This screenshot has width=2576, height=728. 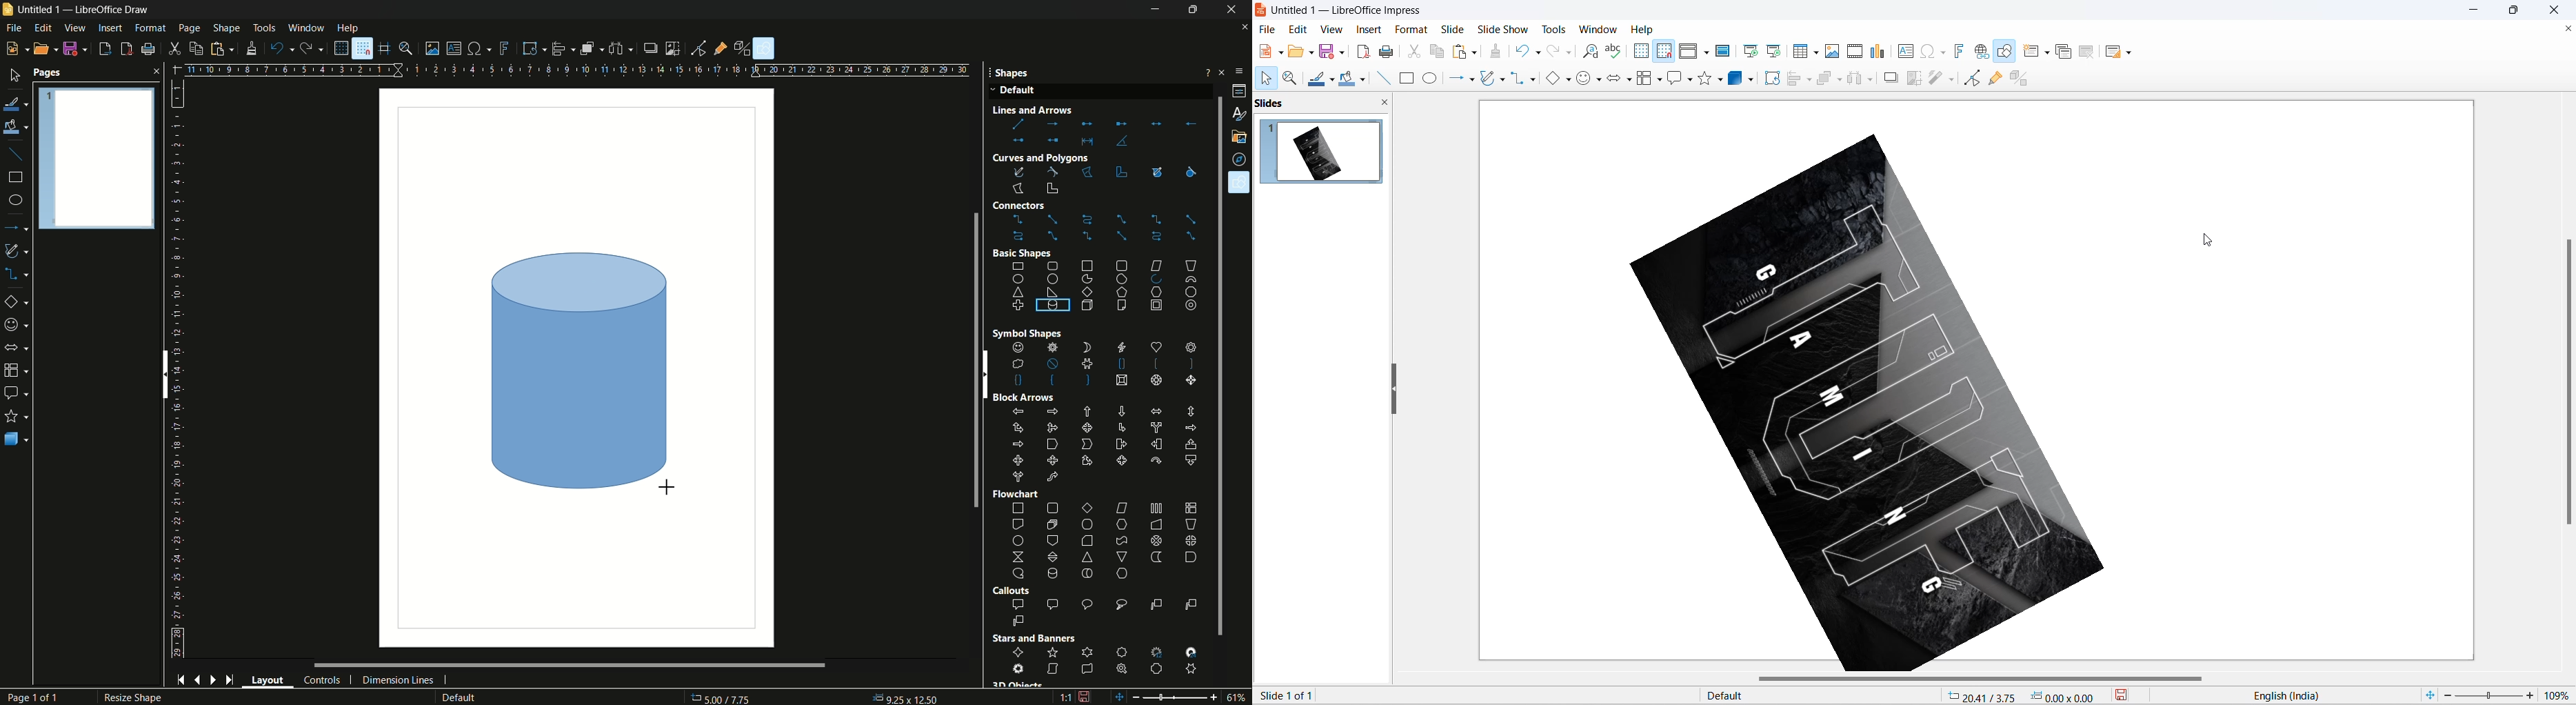 What do you see at coordinates (1240, 183) in the screenshot?
I see `shapes` at bounding box center [1240, 183].